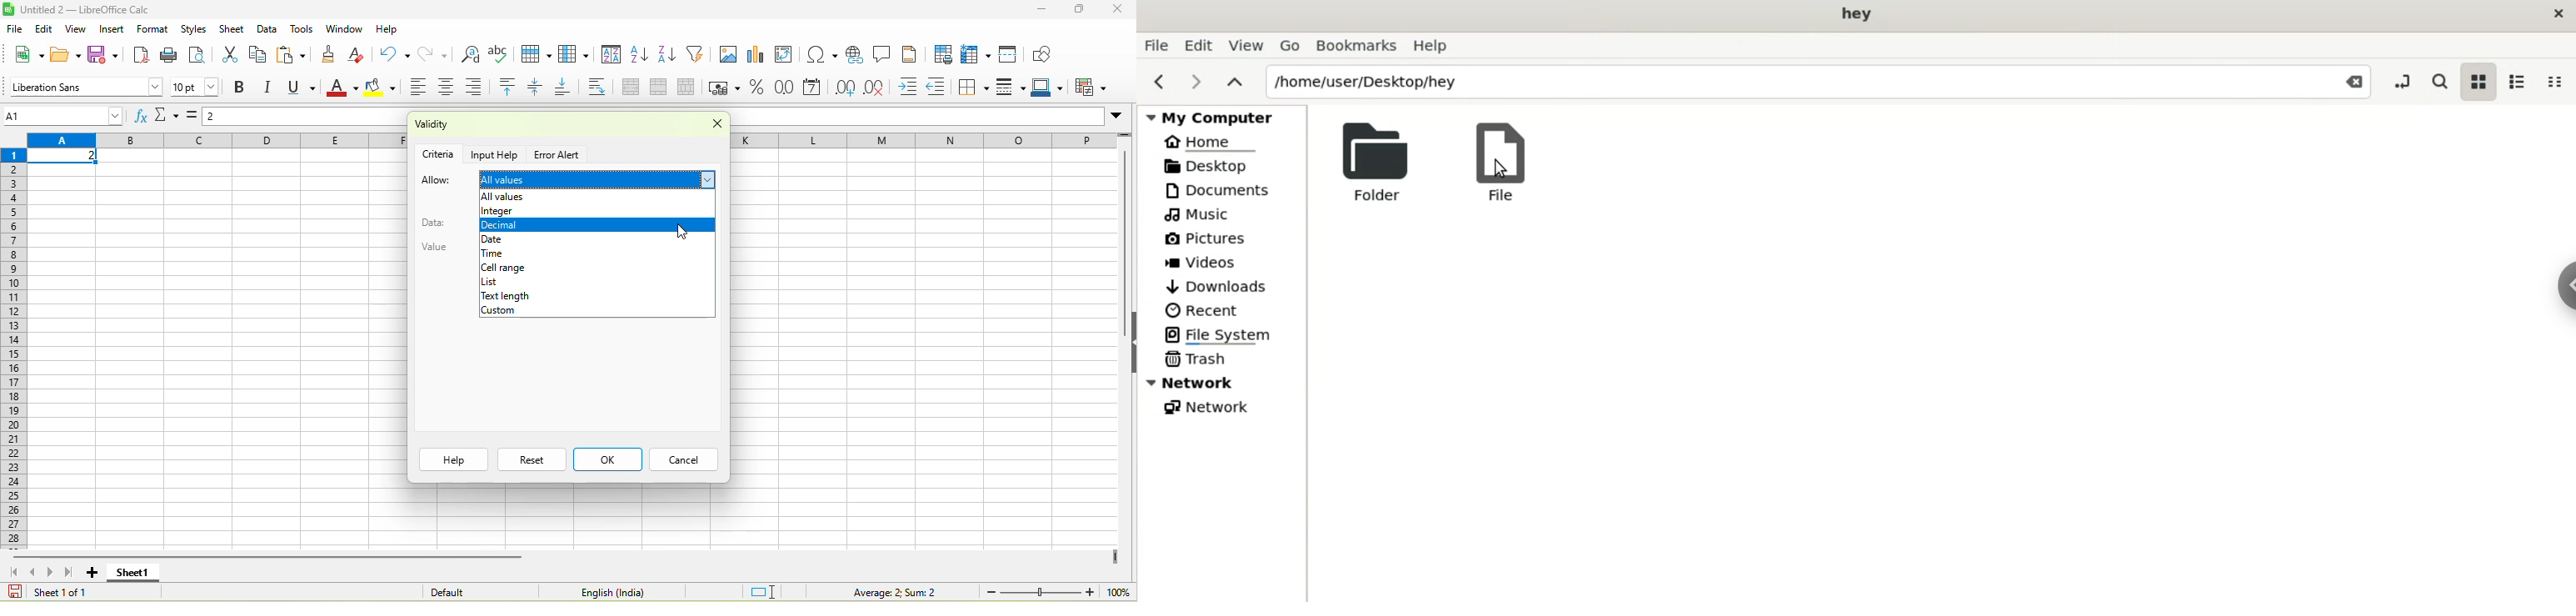 The height and width of the screenshot is (616, 2576). What do you see at coordinates (232, 29) in the screenshot?
I see `sheet` at bounding box center [232, 29].